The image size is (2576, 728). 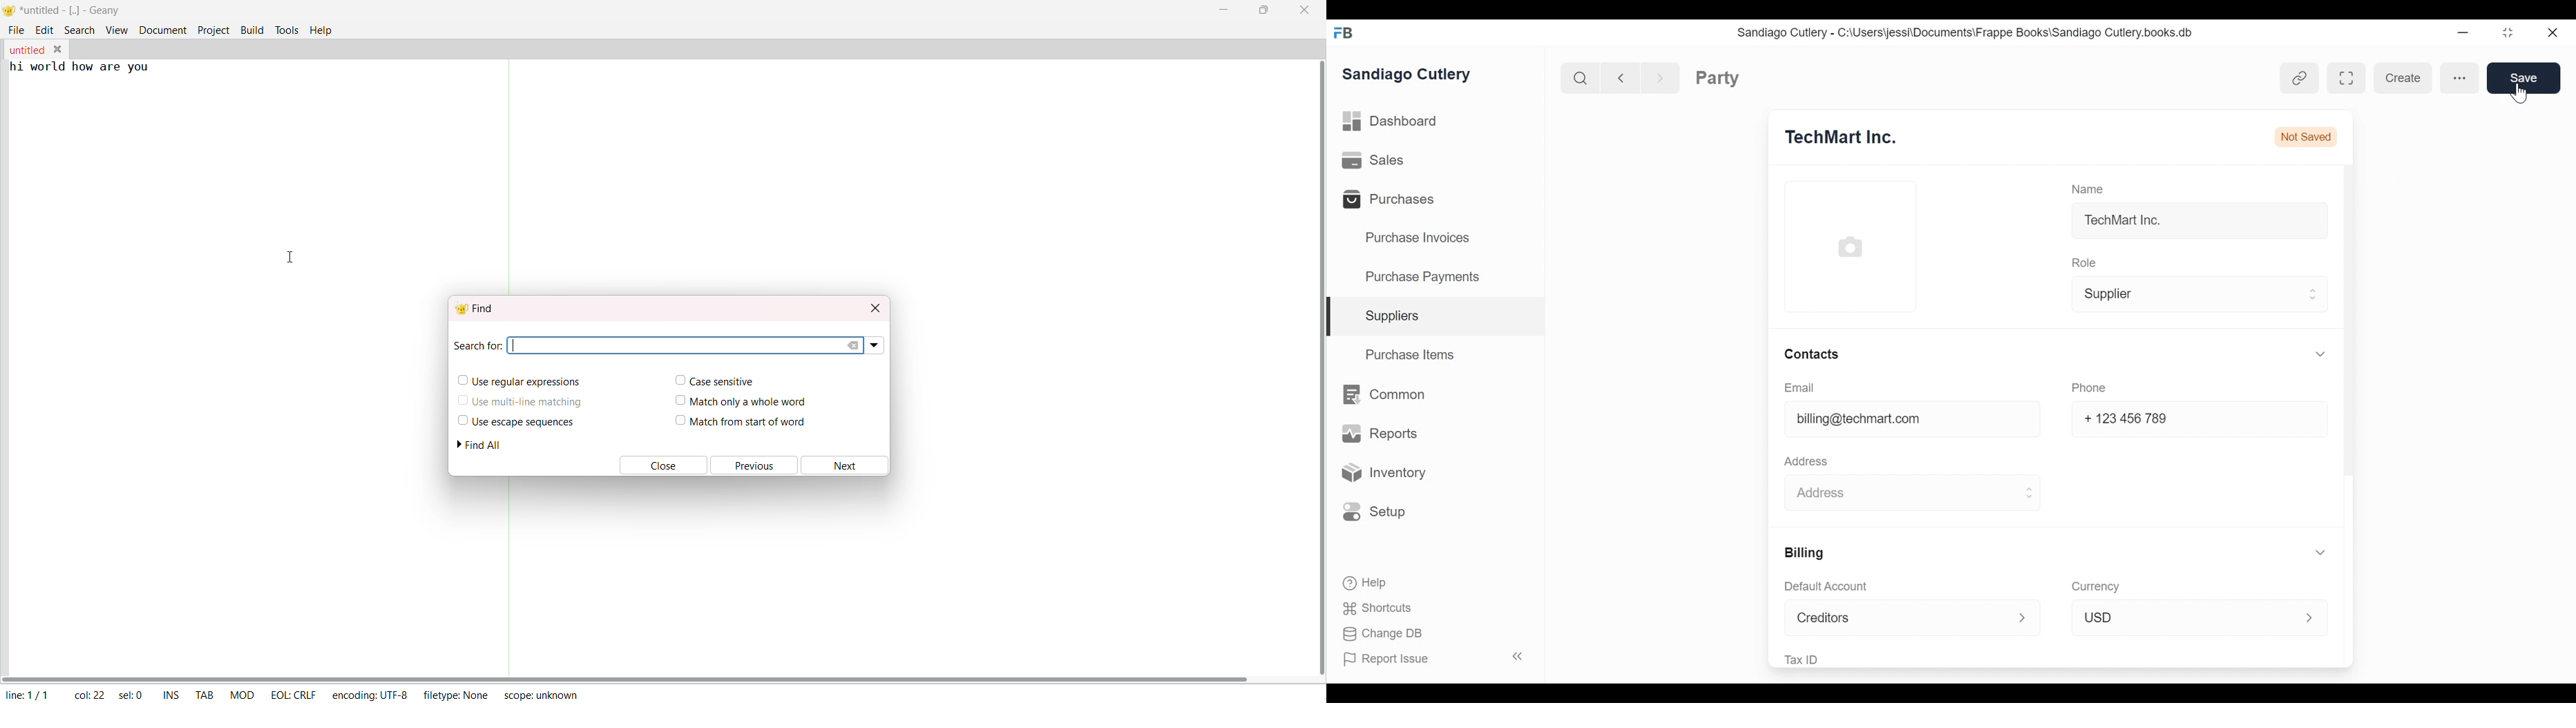 I want to click on Purchase items, so click(x=1412, y=357).